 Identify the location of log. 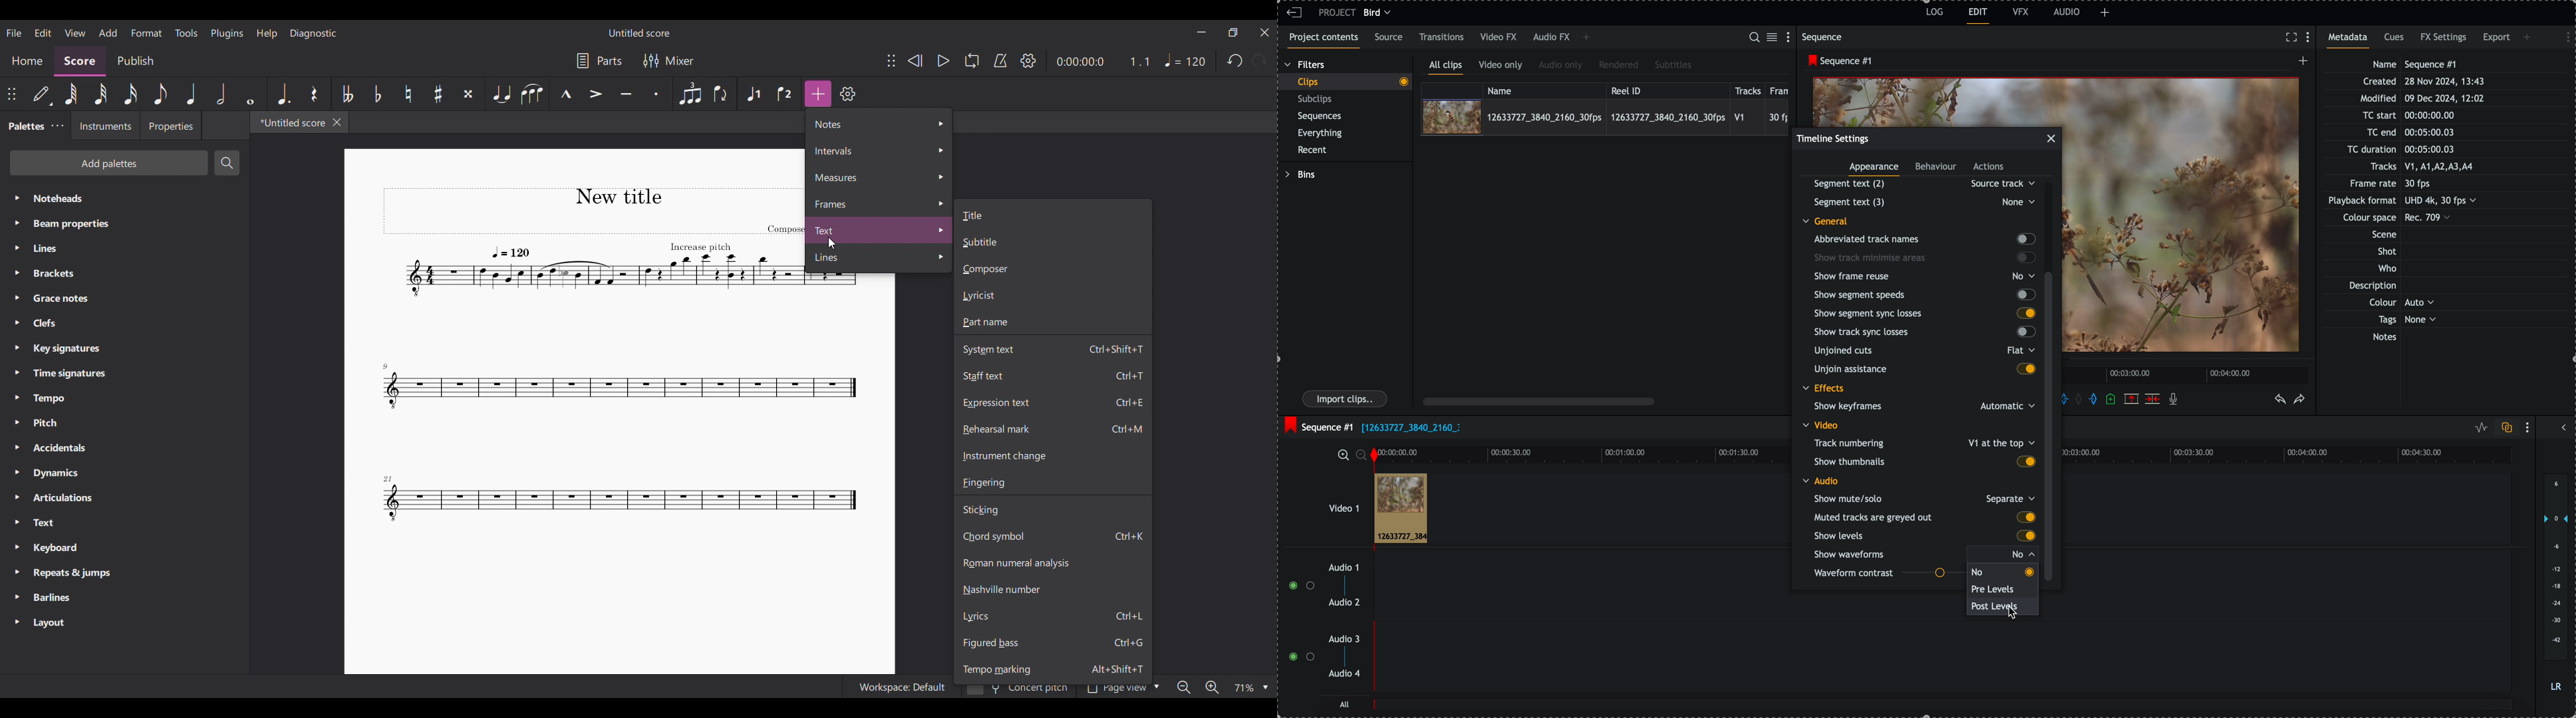
(1933, 14).